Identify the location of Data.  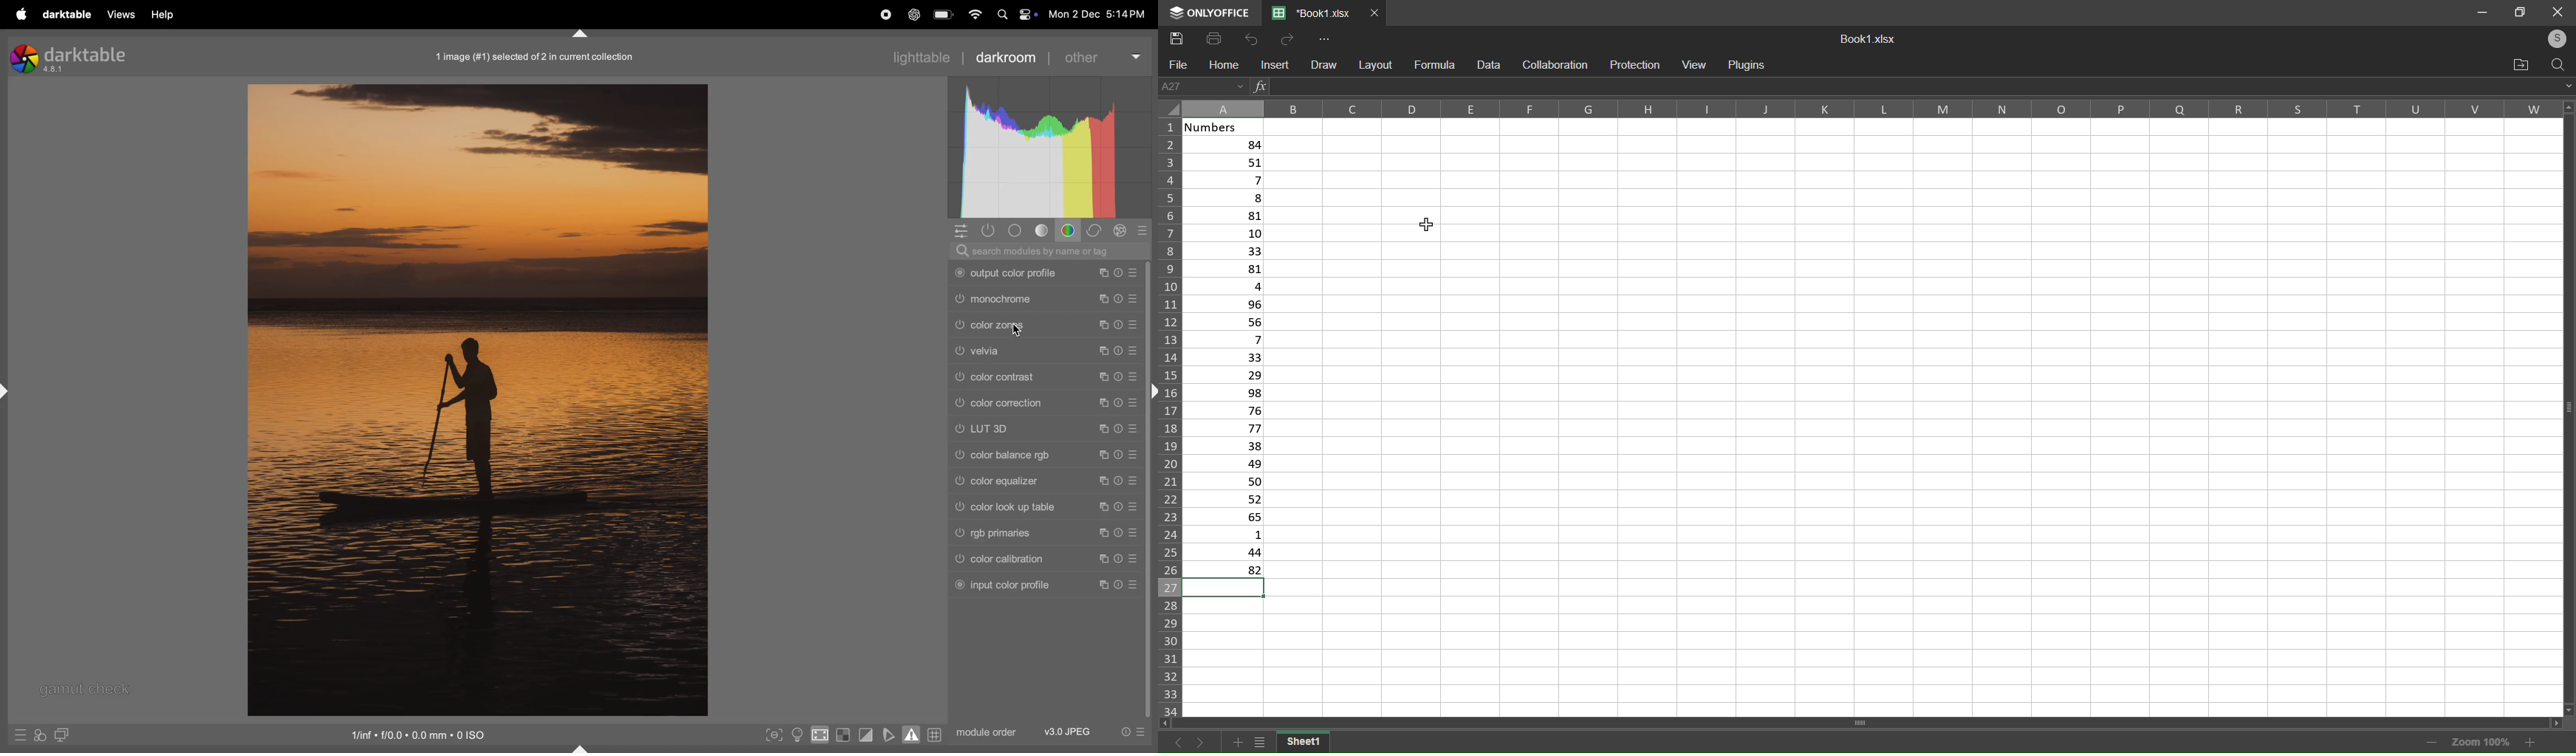
(1228, 359).